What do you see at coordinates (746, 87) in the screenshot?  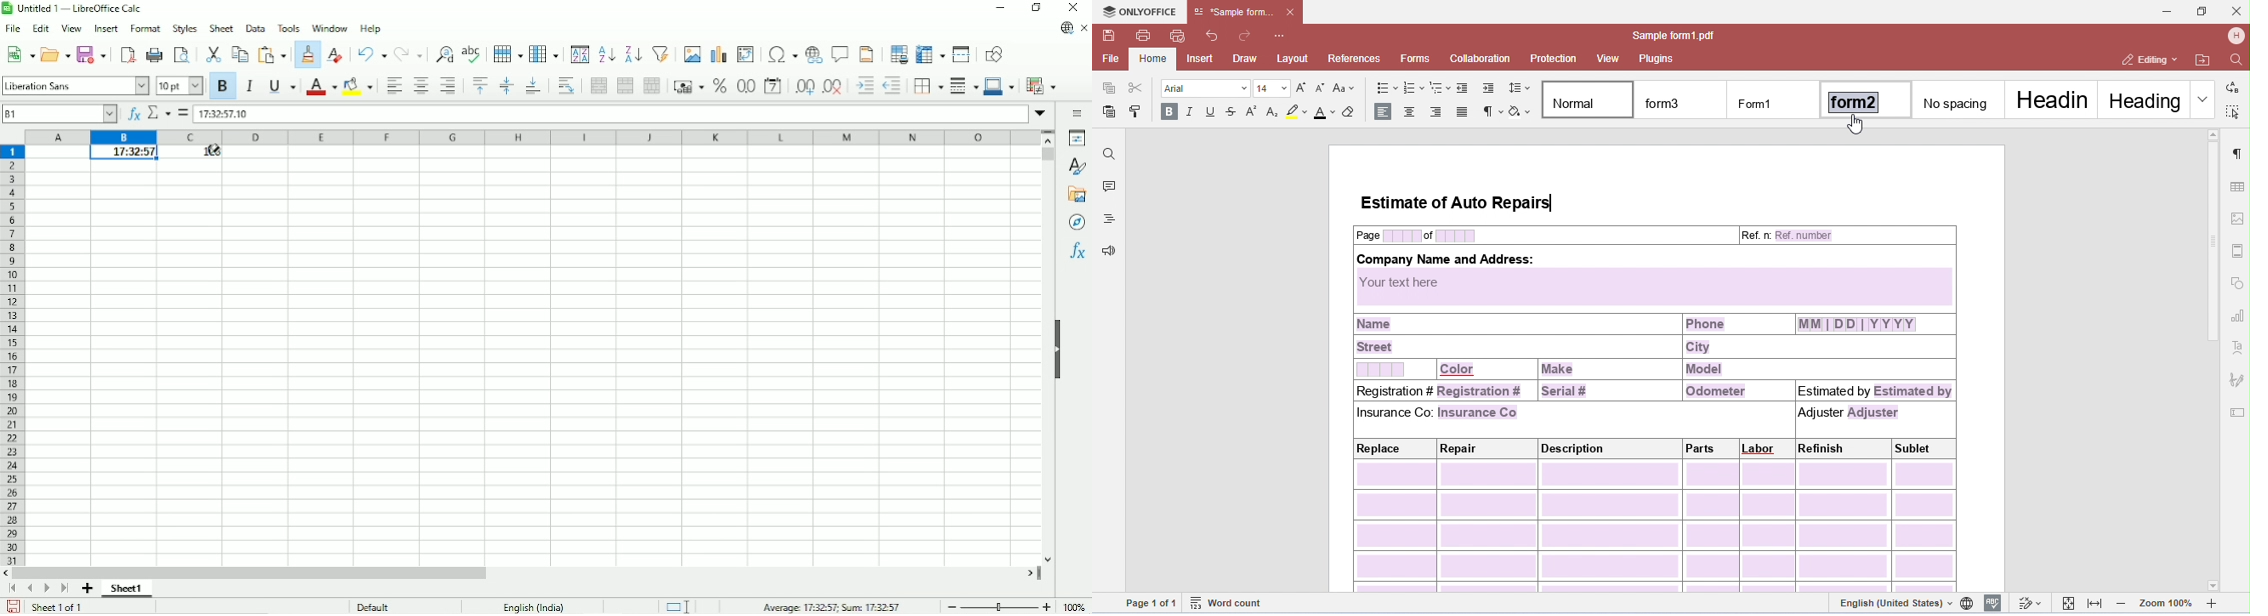 I see `Format as number` at bounding box center [746, 87].